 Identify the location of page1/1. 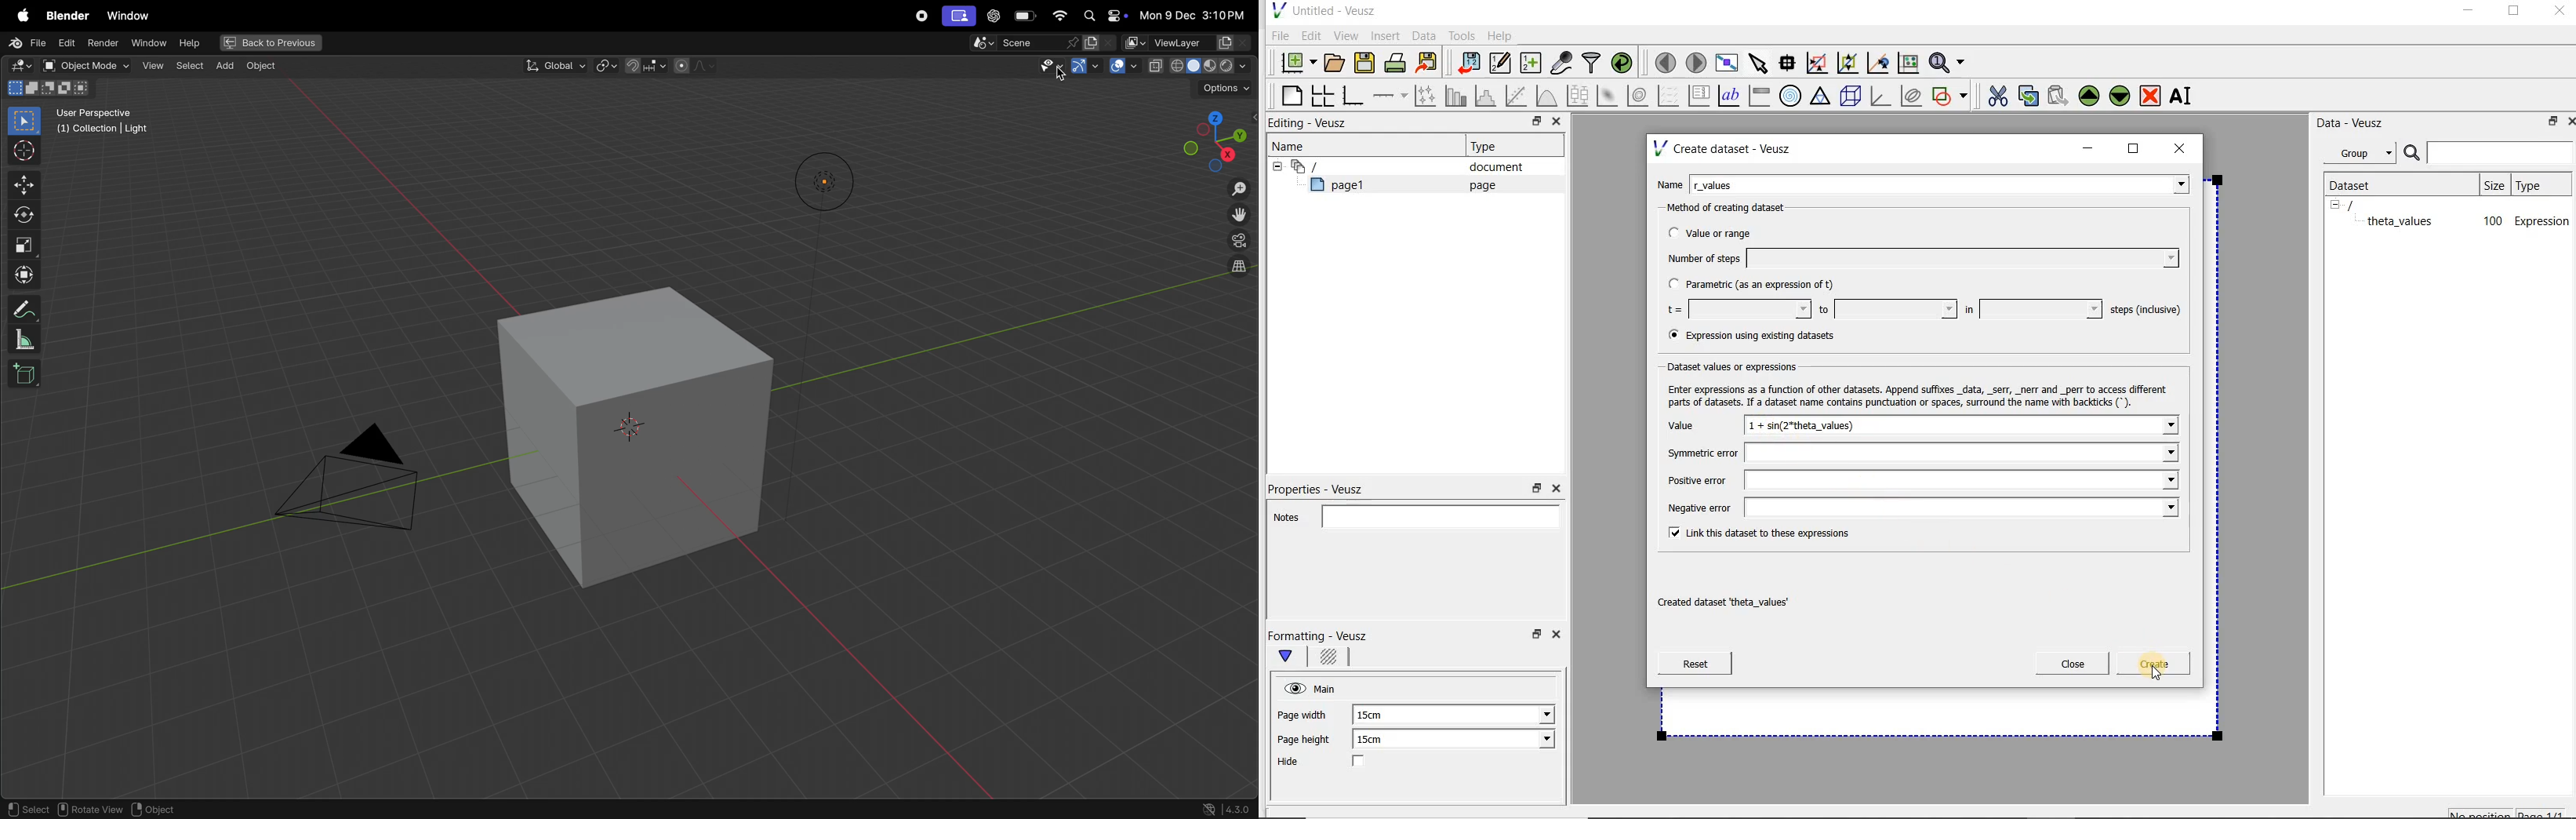
(2547, 813).